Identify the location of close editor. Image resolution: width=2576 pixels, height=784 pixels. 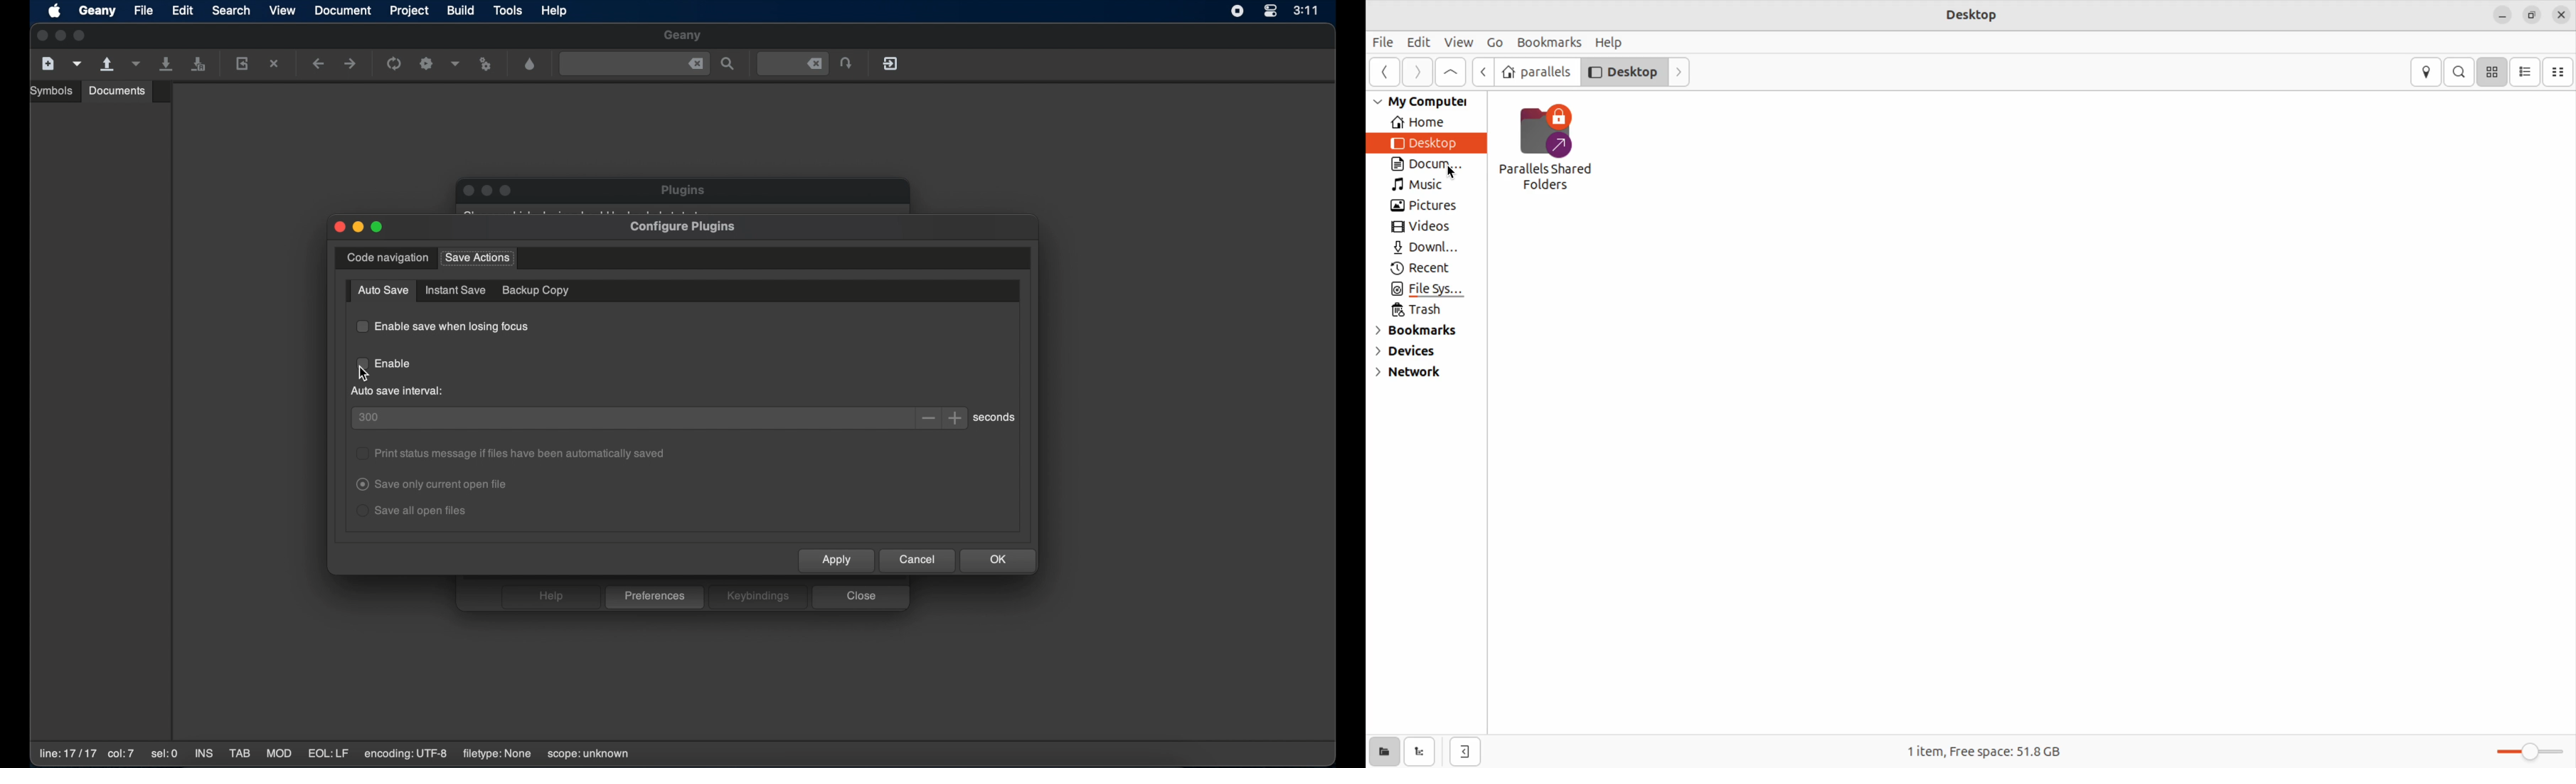
(1464, 752).